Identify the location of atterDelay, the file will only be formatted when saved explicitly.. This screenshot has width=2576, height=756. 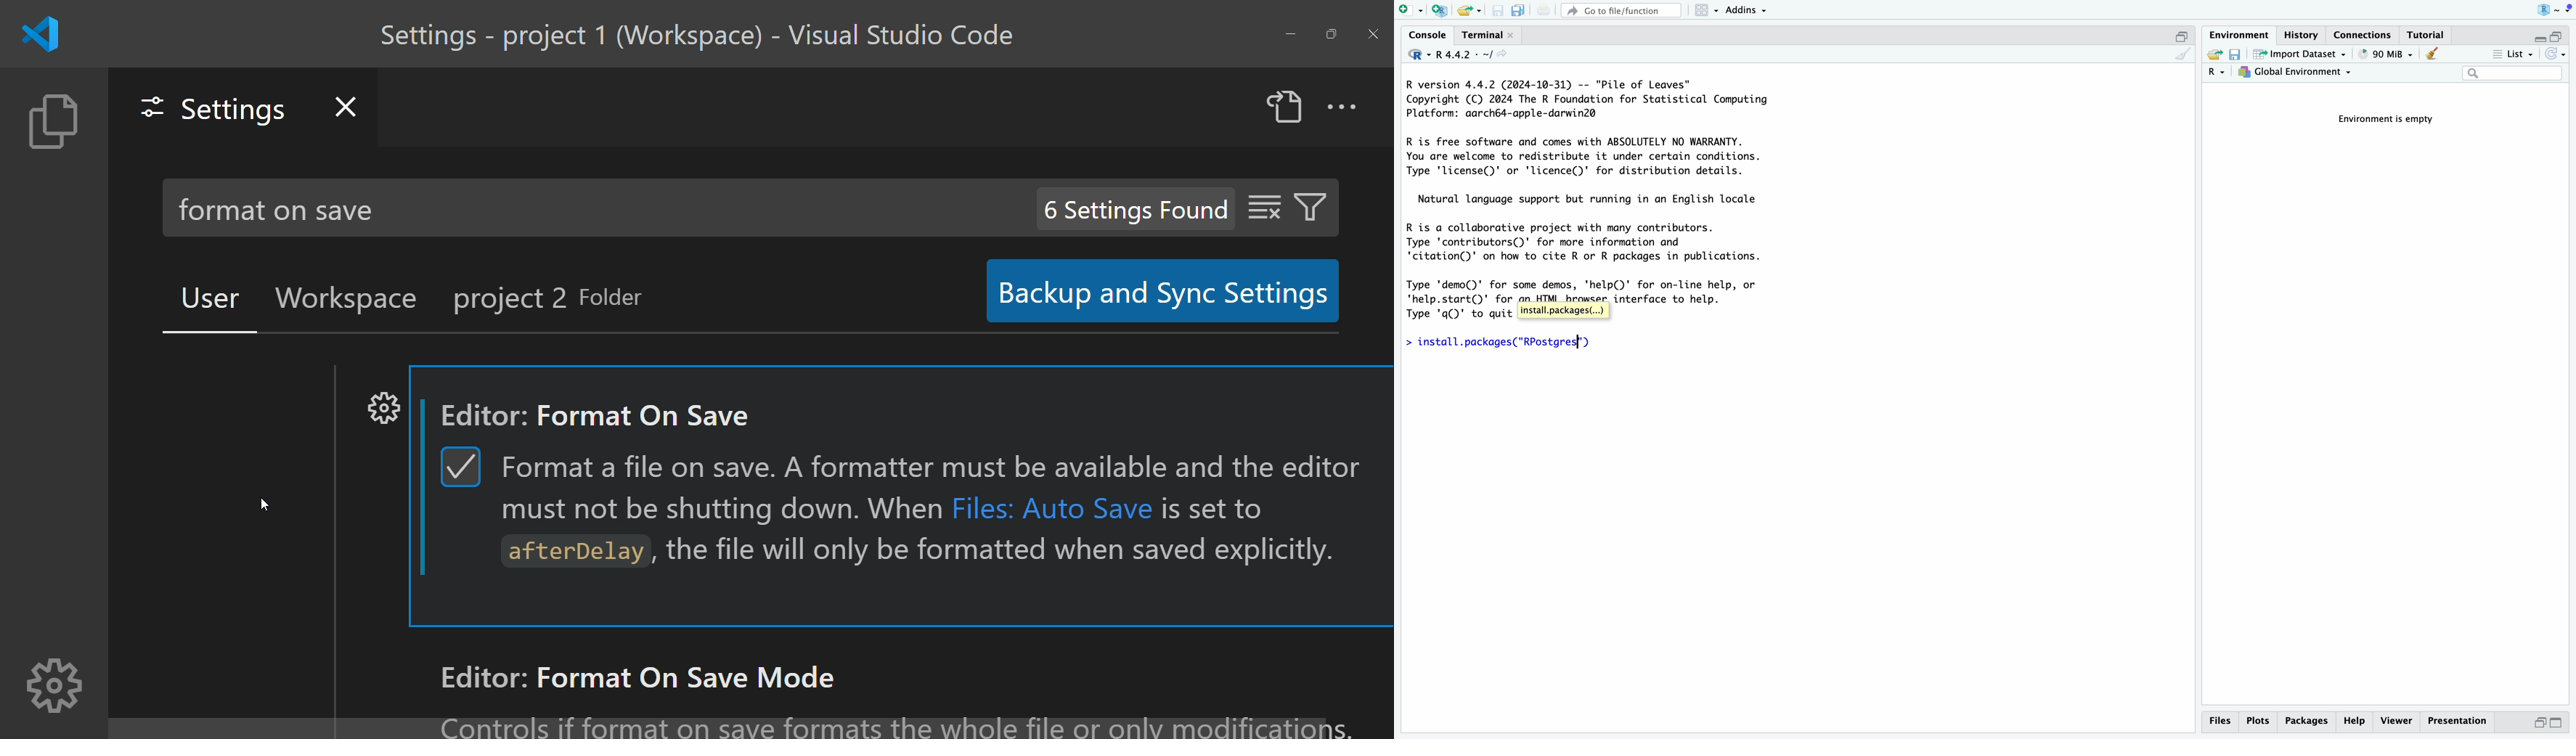
(928, 552).